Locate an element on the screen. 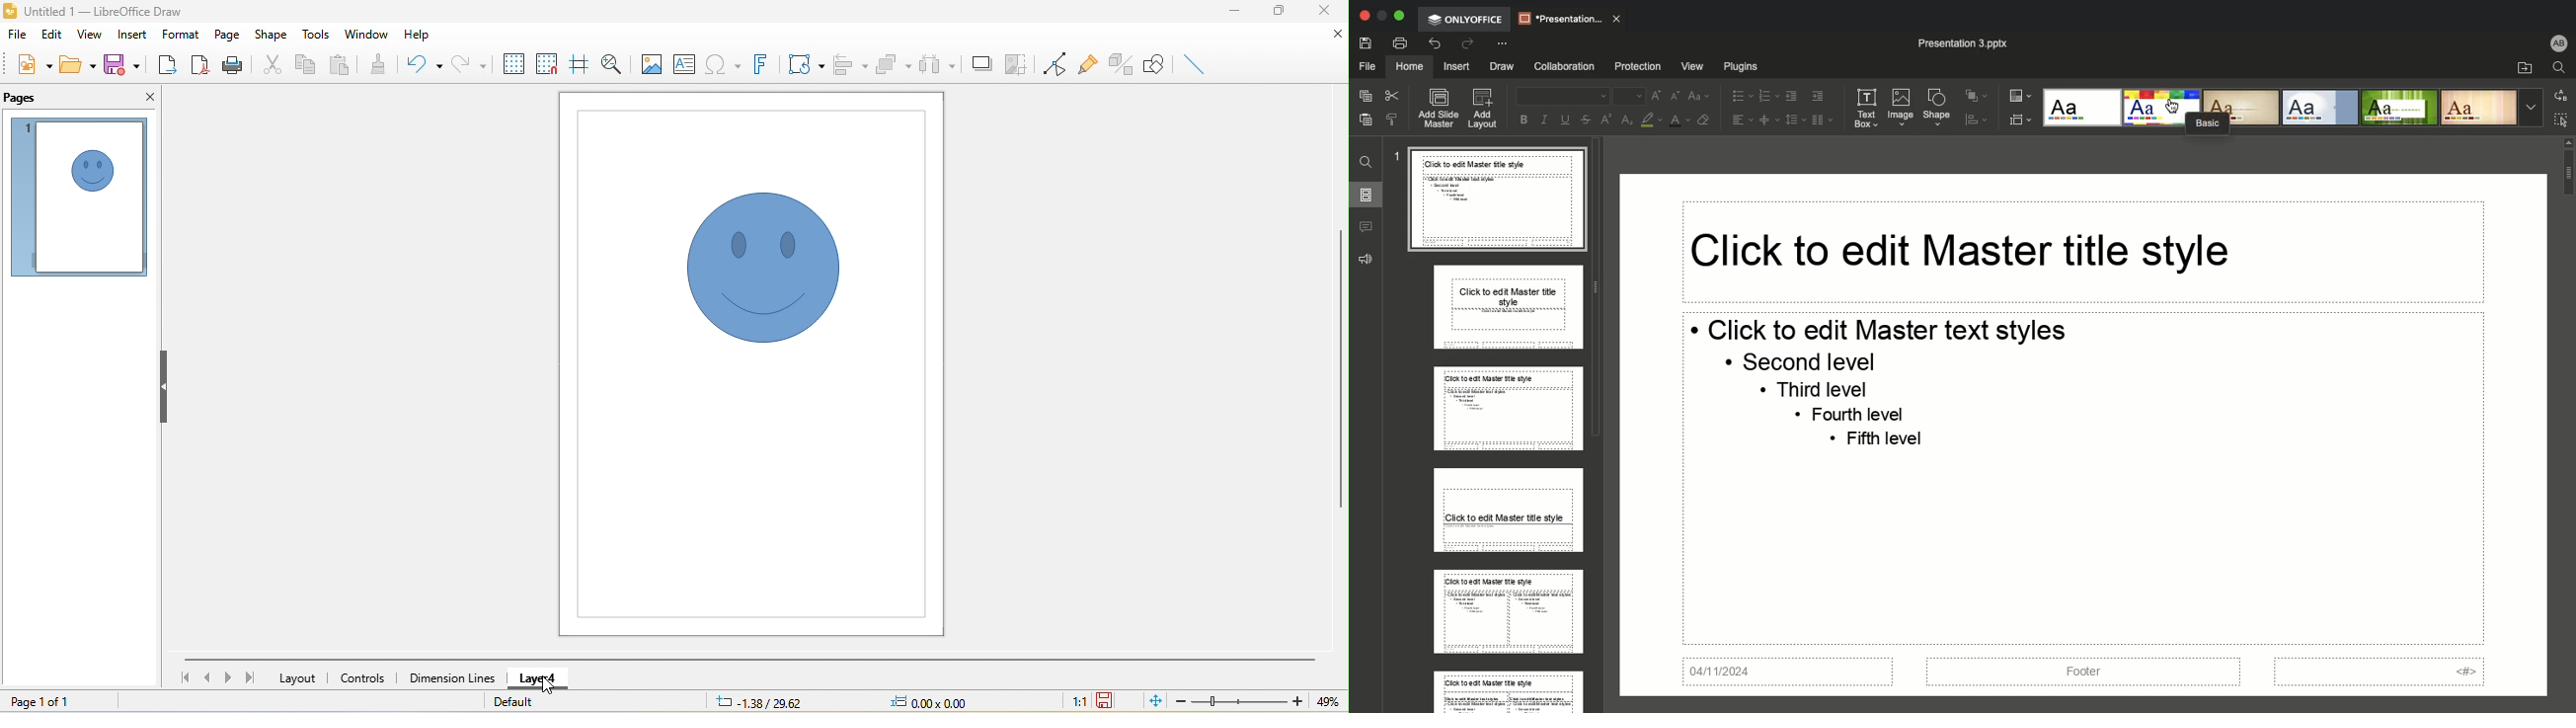  Layout master slide 4 is located at coordinates (1508, 509).